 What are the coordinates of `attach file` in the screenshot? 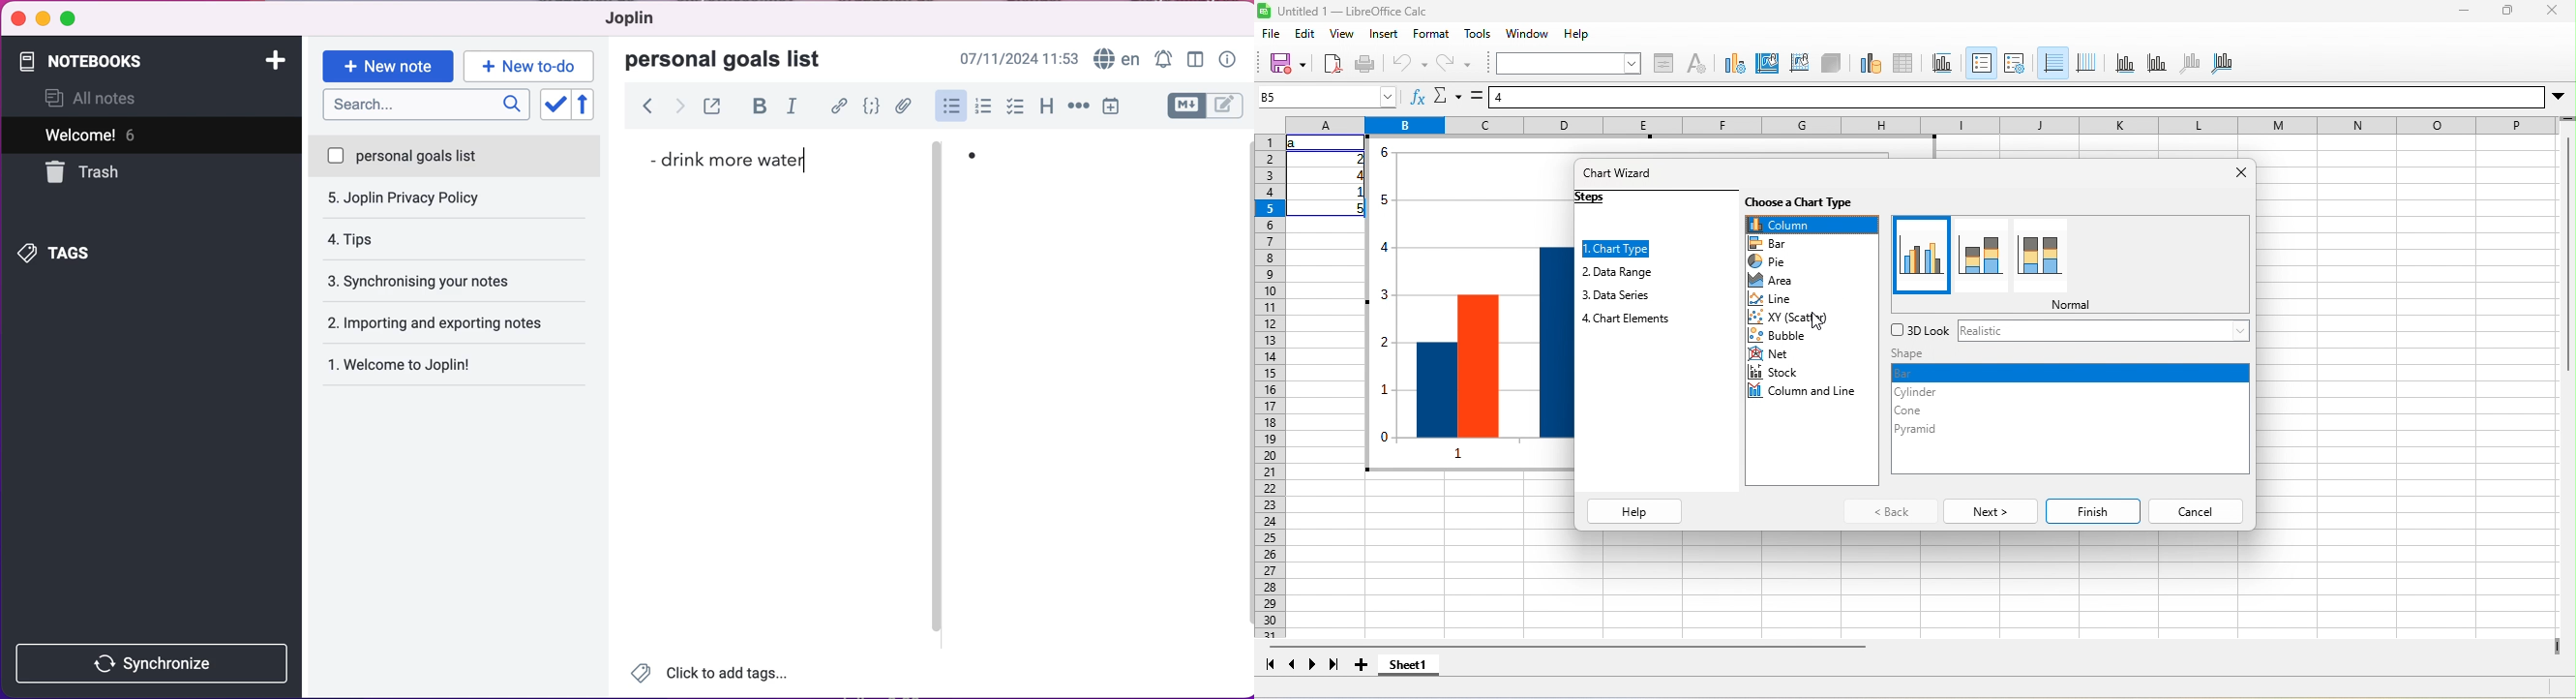 It's located at (902, 106).